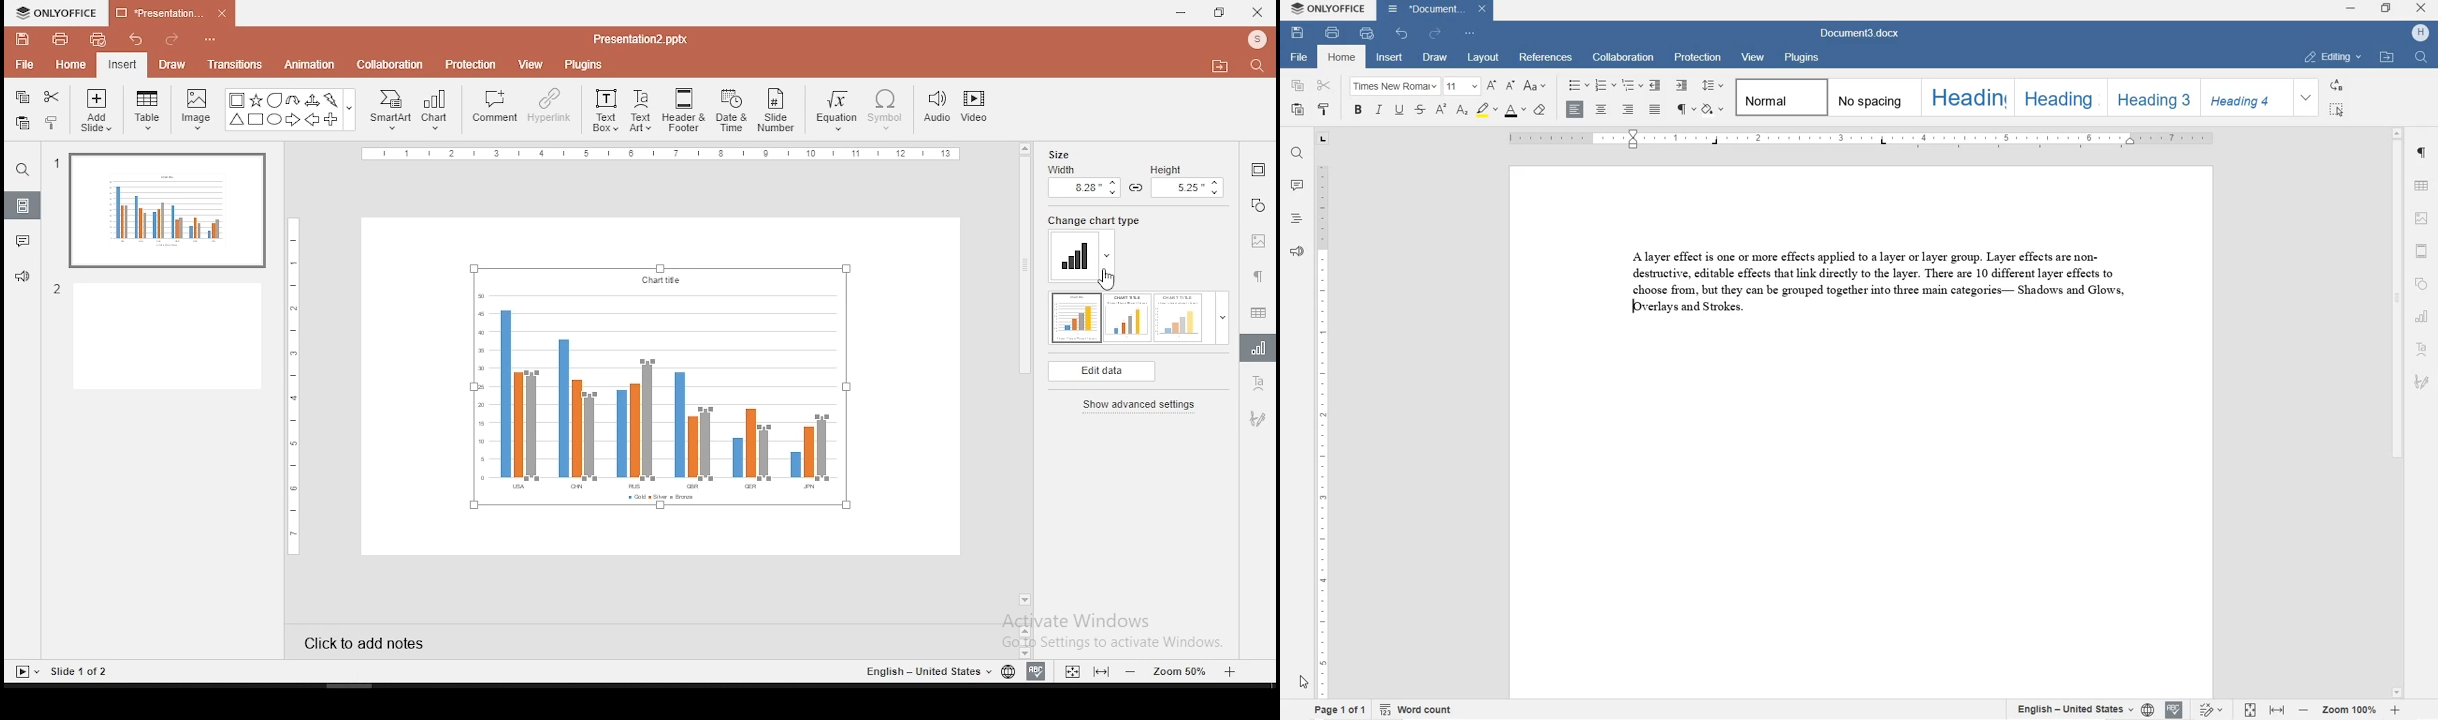  I want to click on HP, so click(2421, 34).